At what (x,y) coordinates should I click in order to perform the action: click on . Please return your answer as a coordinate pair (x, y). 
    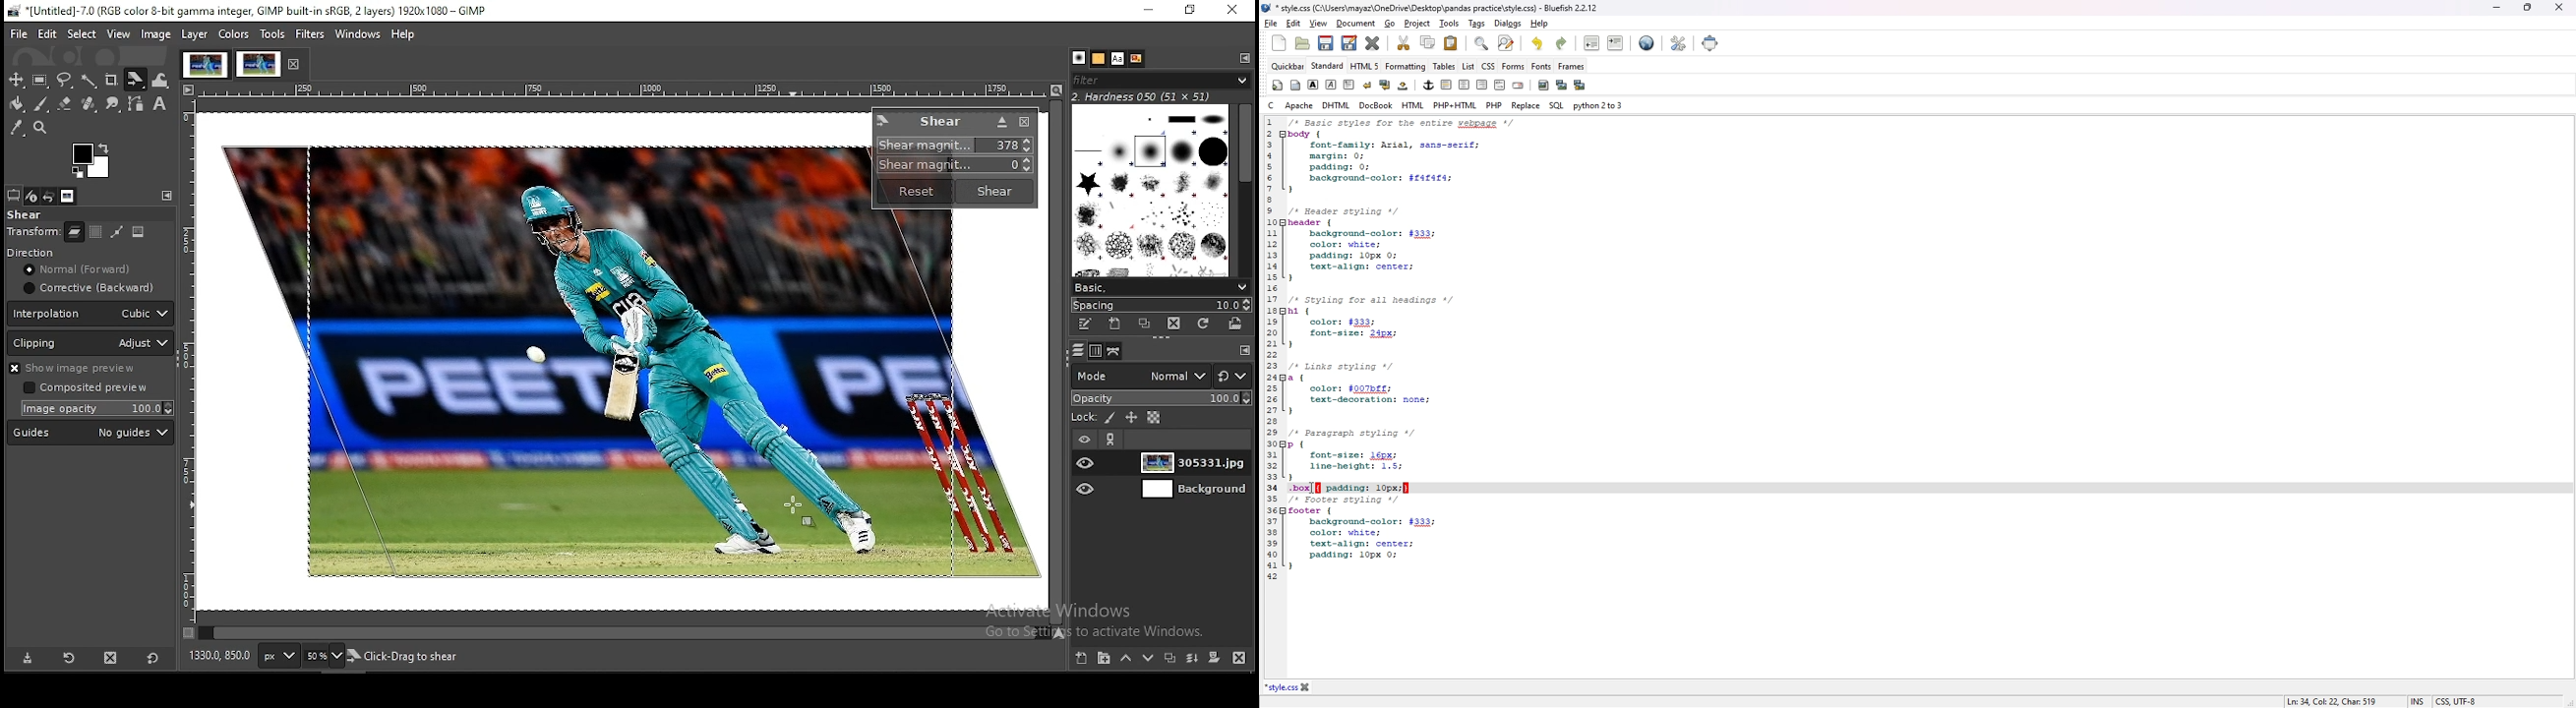
    Looking at the image, I should click on (1001, 122).